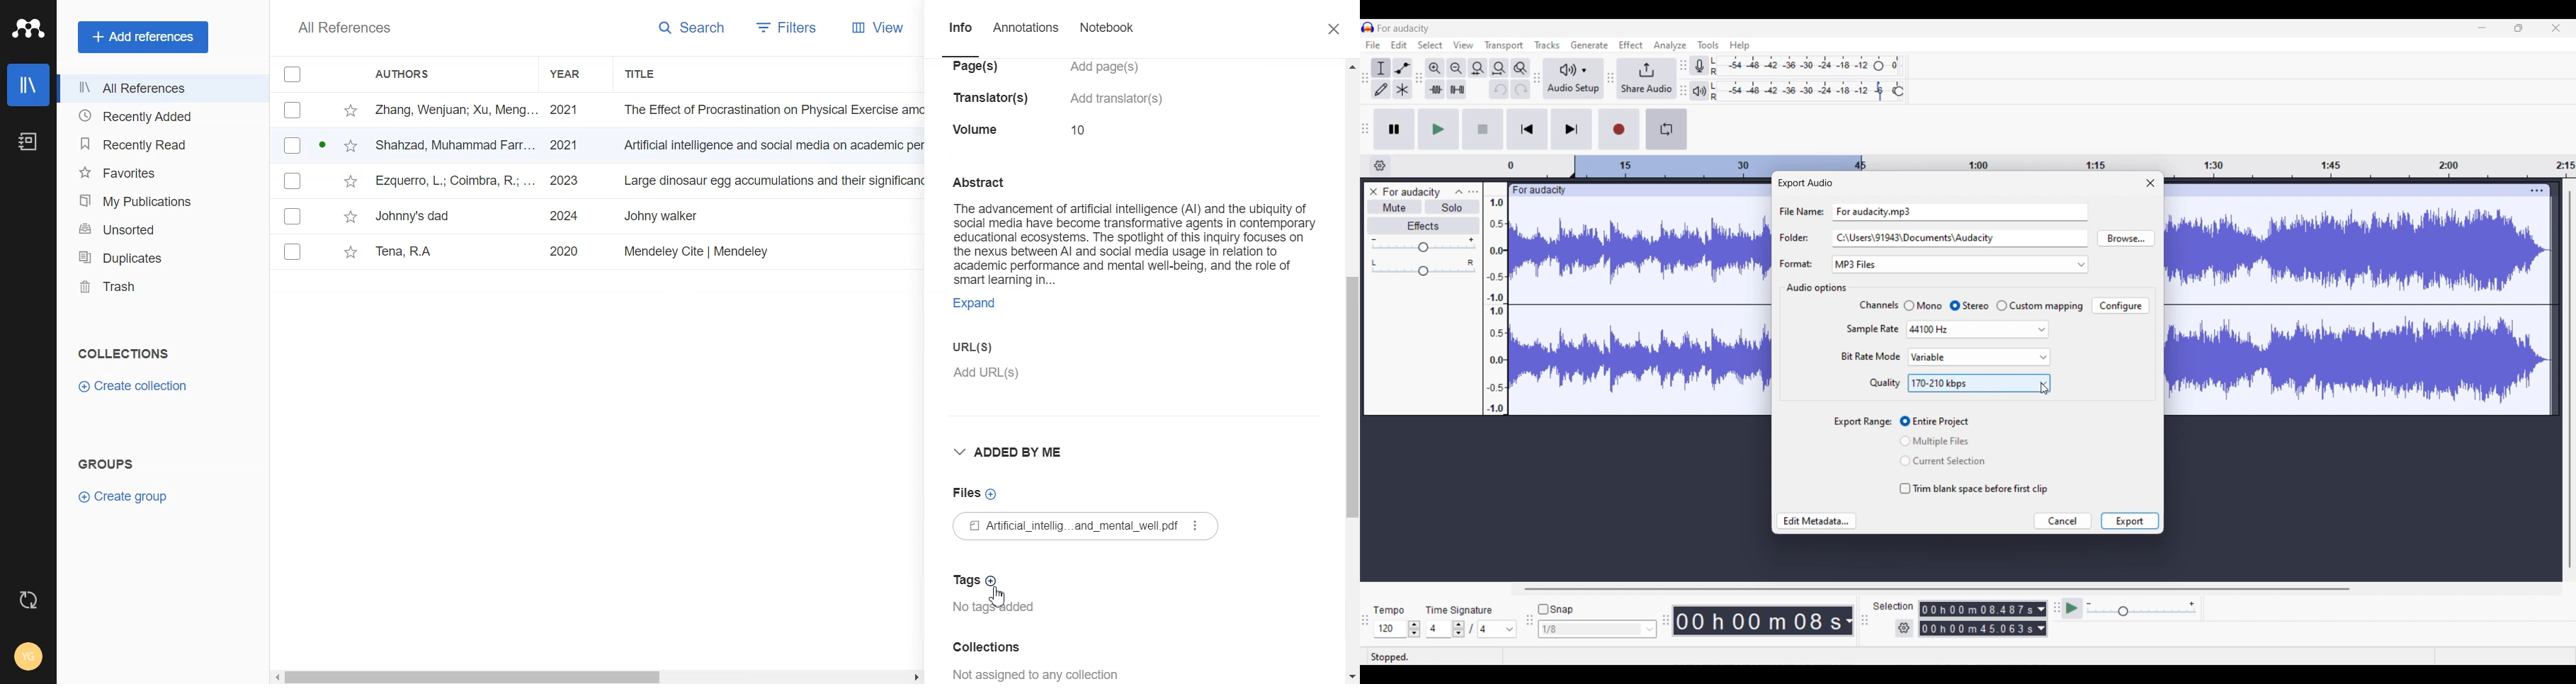 The image size is (2576, 700). Describe the element at coordinates (1573, 79) in the screenshot. I see `Audio setup` at that location.